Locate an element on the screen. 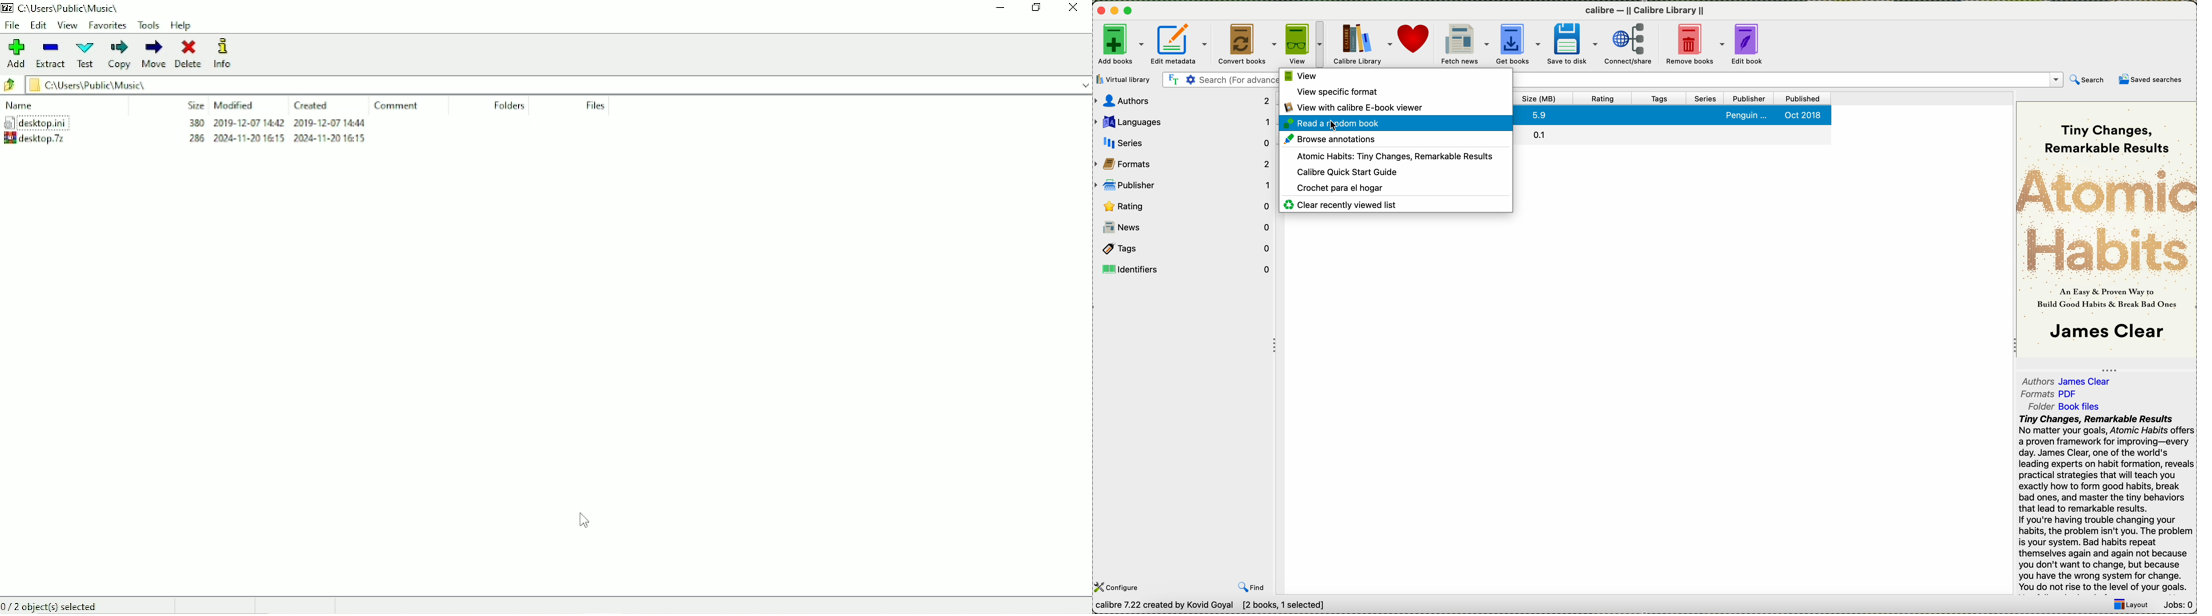  folder book files is located at coordinates (2062, 406).